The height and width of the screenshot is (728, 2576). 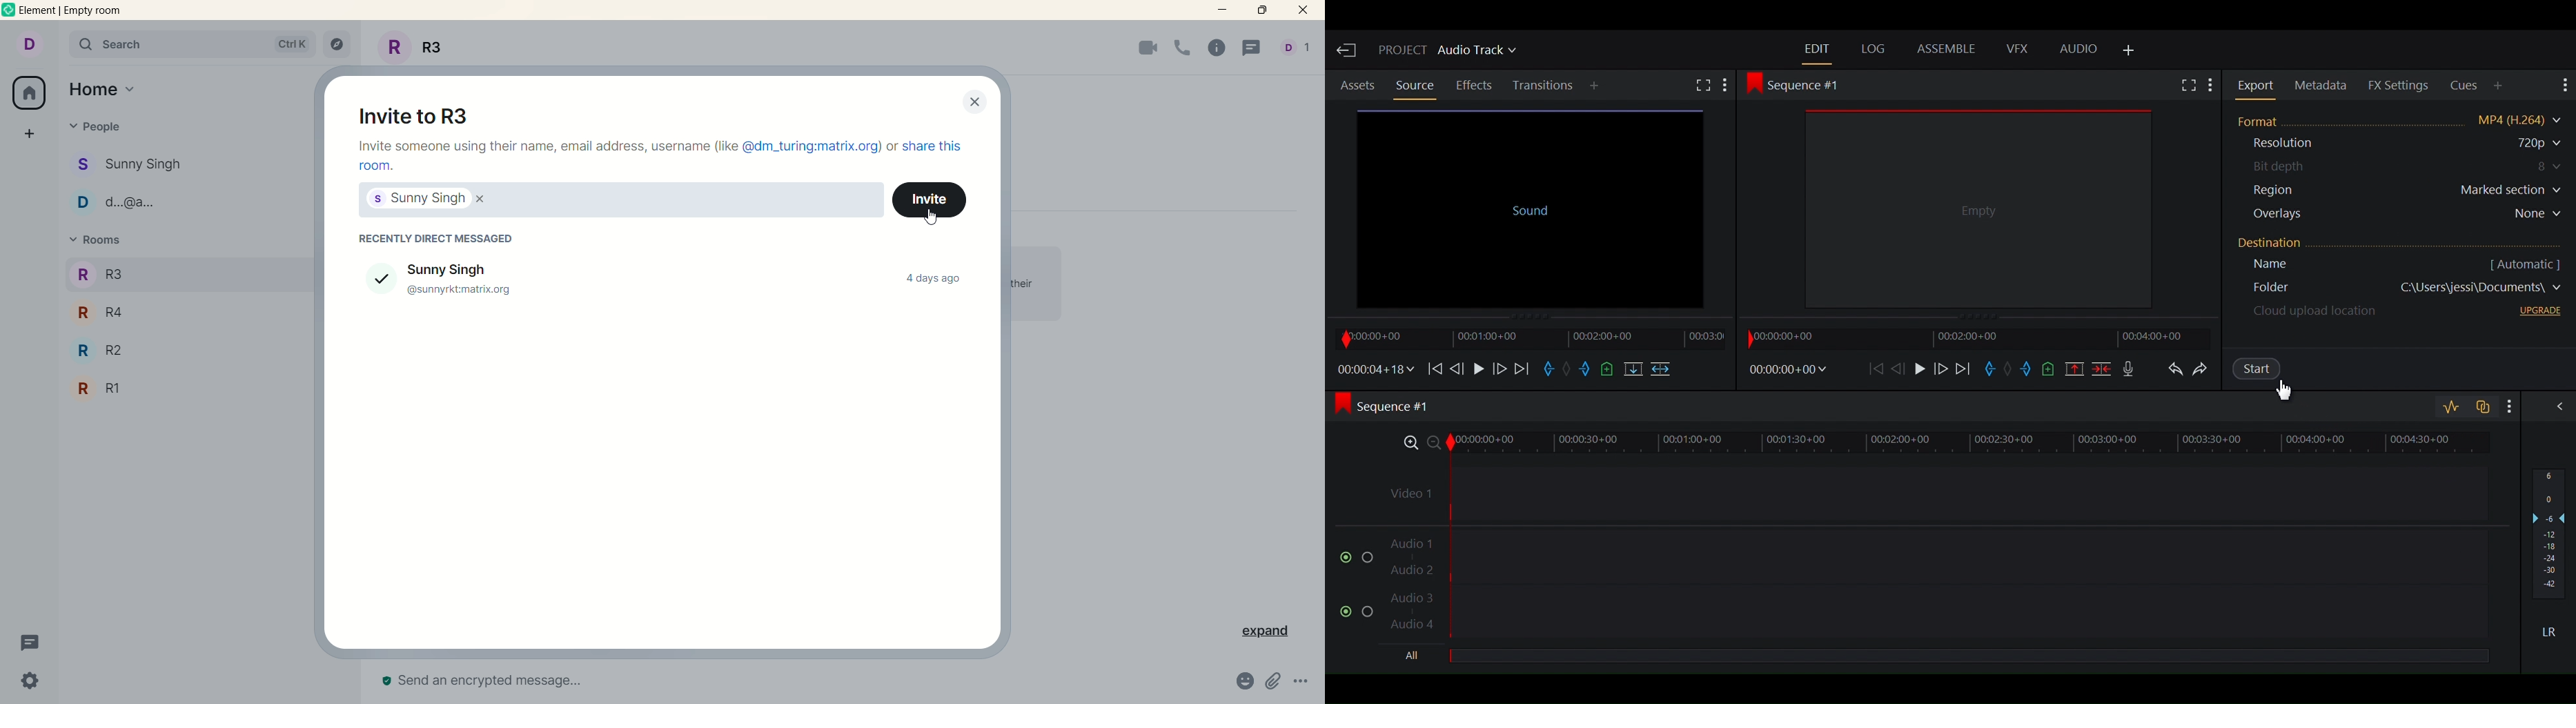 What do you see at coordinates (189, 43) in the screenshot?
I see `search` at bounding box center [189, 43].